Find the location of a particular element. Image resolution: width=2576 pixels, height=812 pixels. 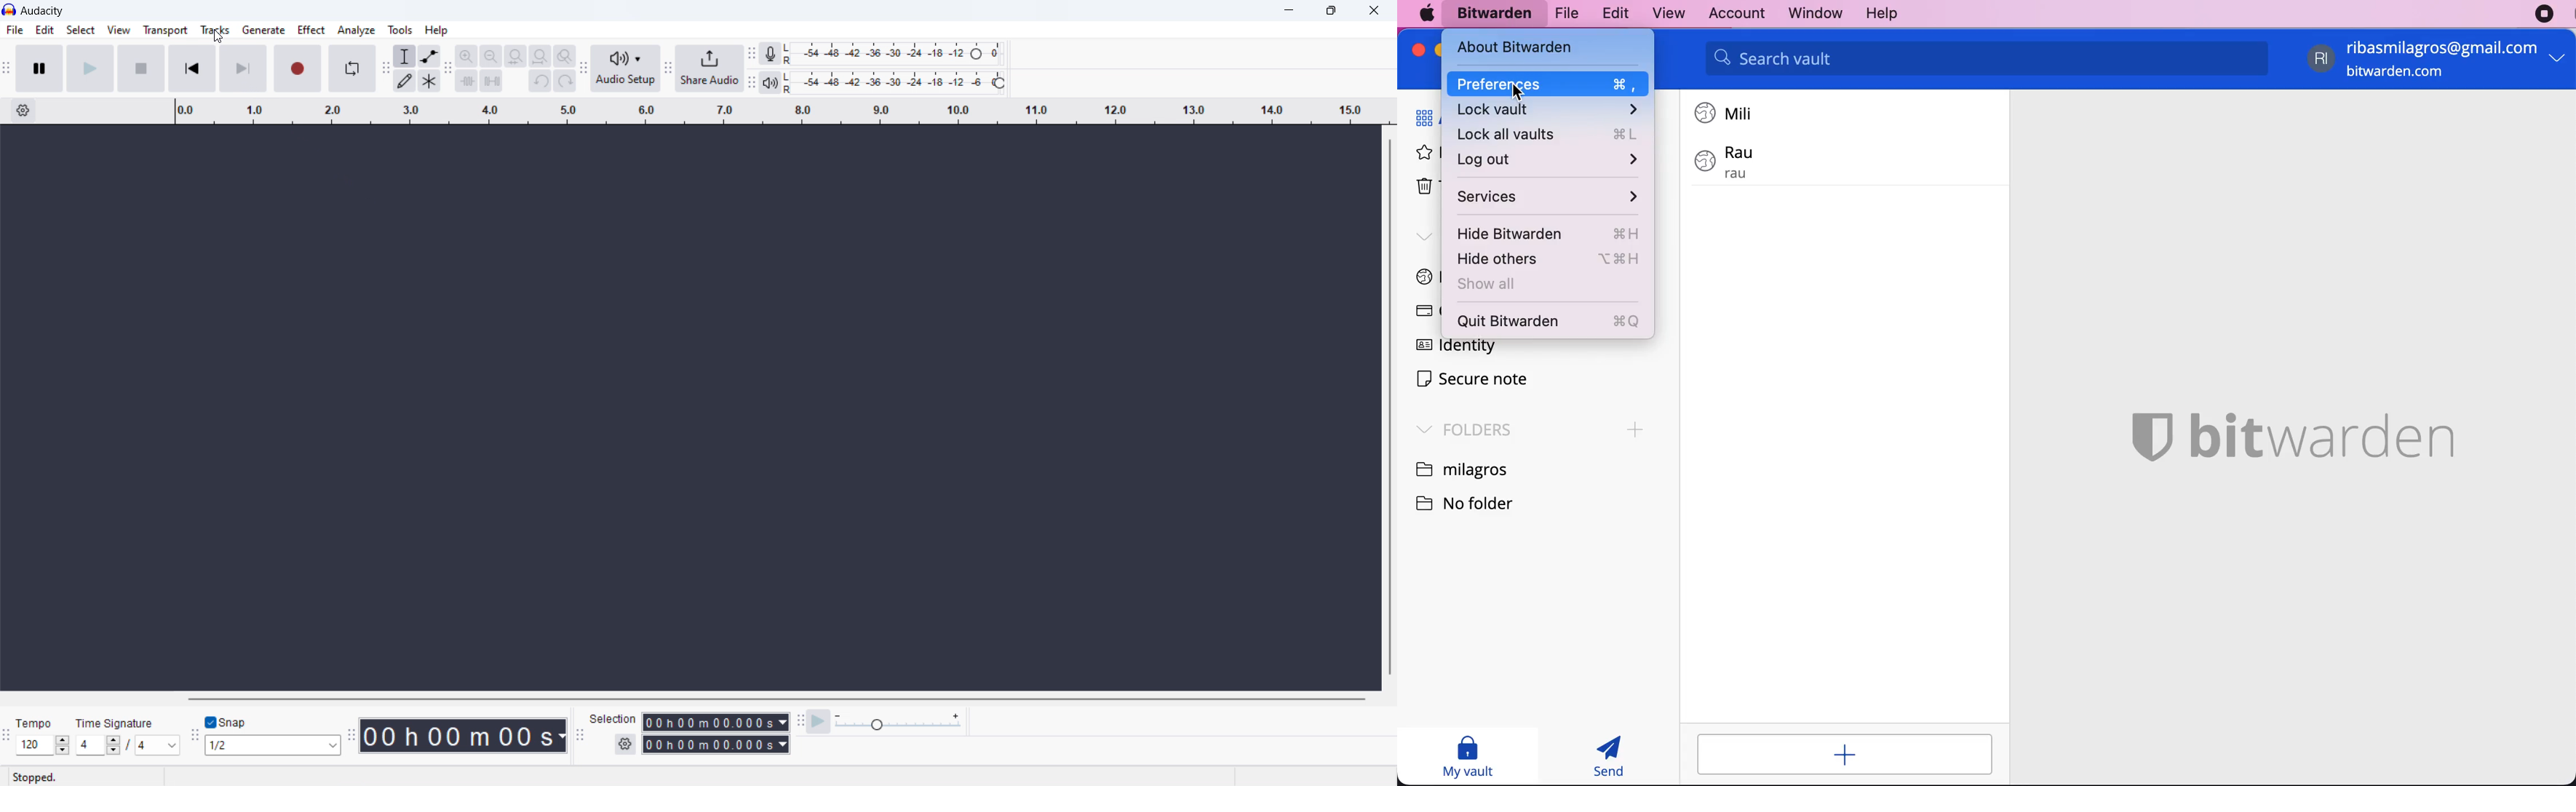

toggle zoom is located at coordinates (565, 56).